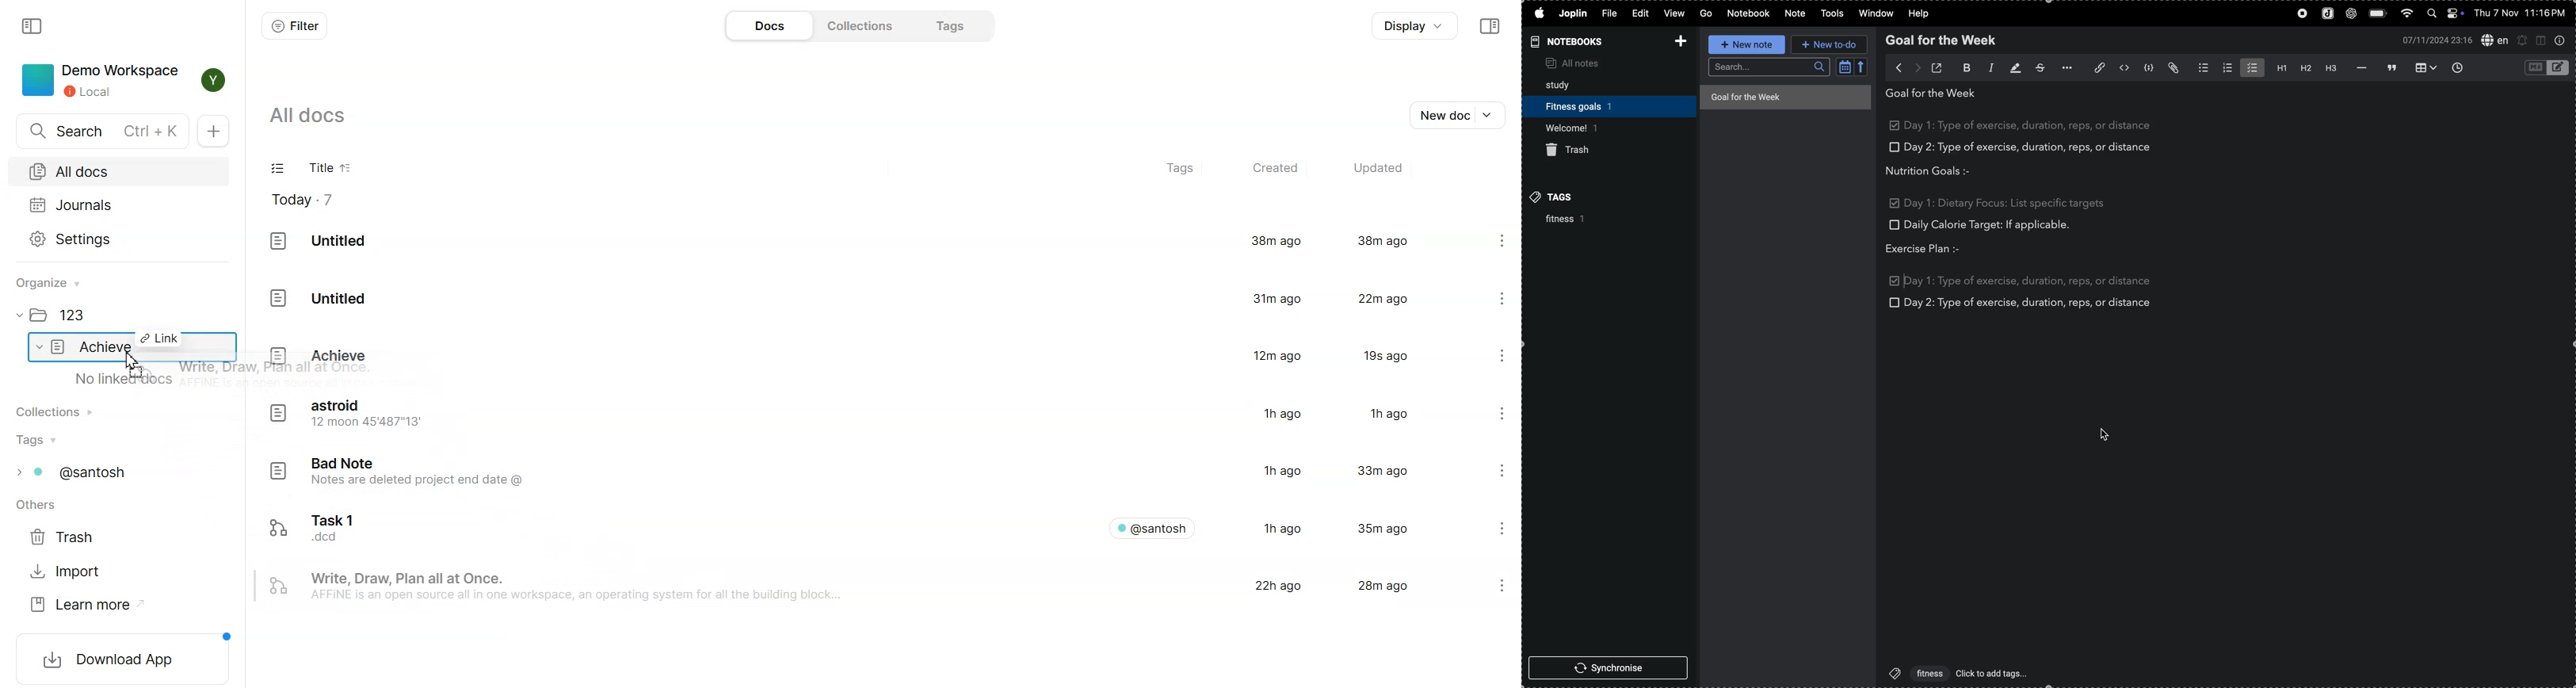  What do you see at coordinates (61, 411) in the screenshot?
I see `Collections` at bounding box center [61, 411].